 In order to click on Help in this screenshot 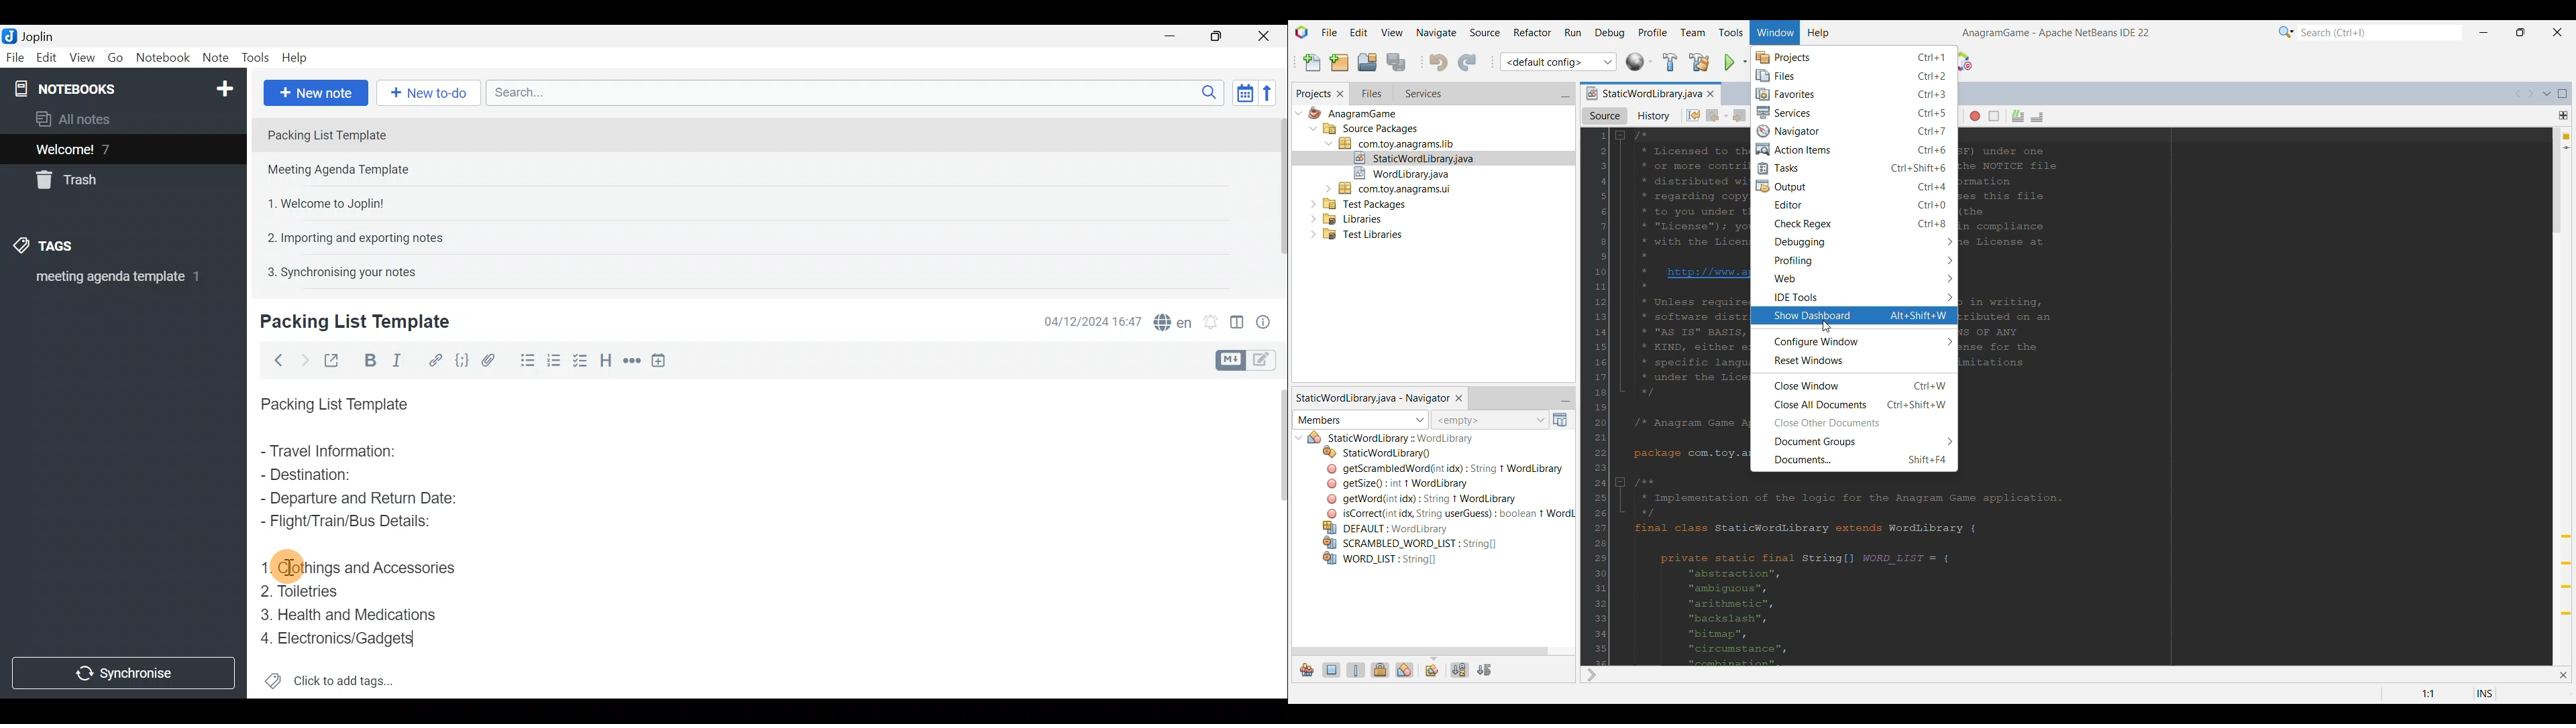, I will do `click(297, 59)`.